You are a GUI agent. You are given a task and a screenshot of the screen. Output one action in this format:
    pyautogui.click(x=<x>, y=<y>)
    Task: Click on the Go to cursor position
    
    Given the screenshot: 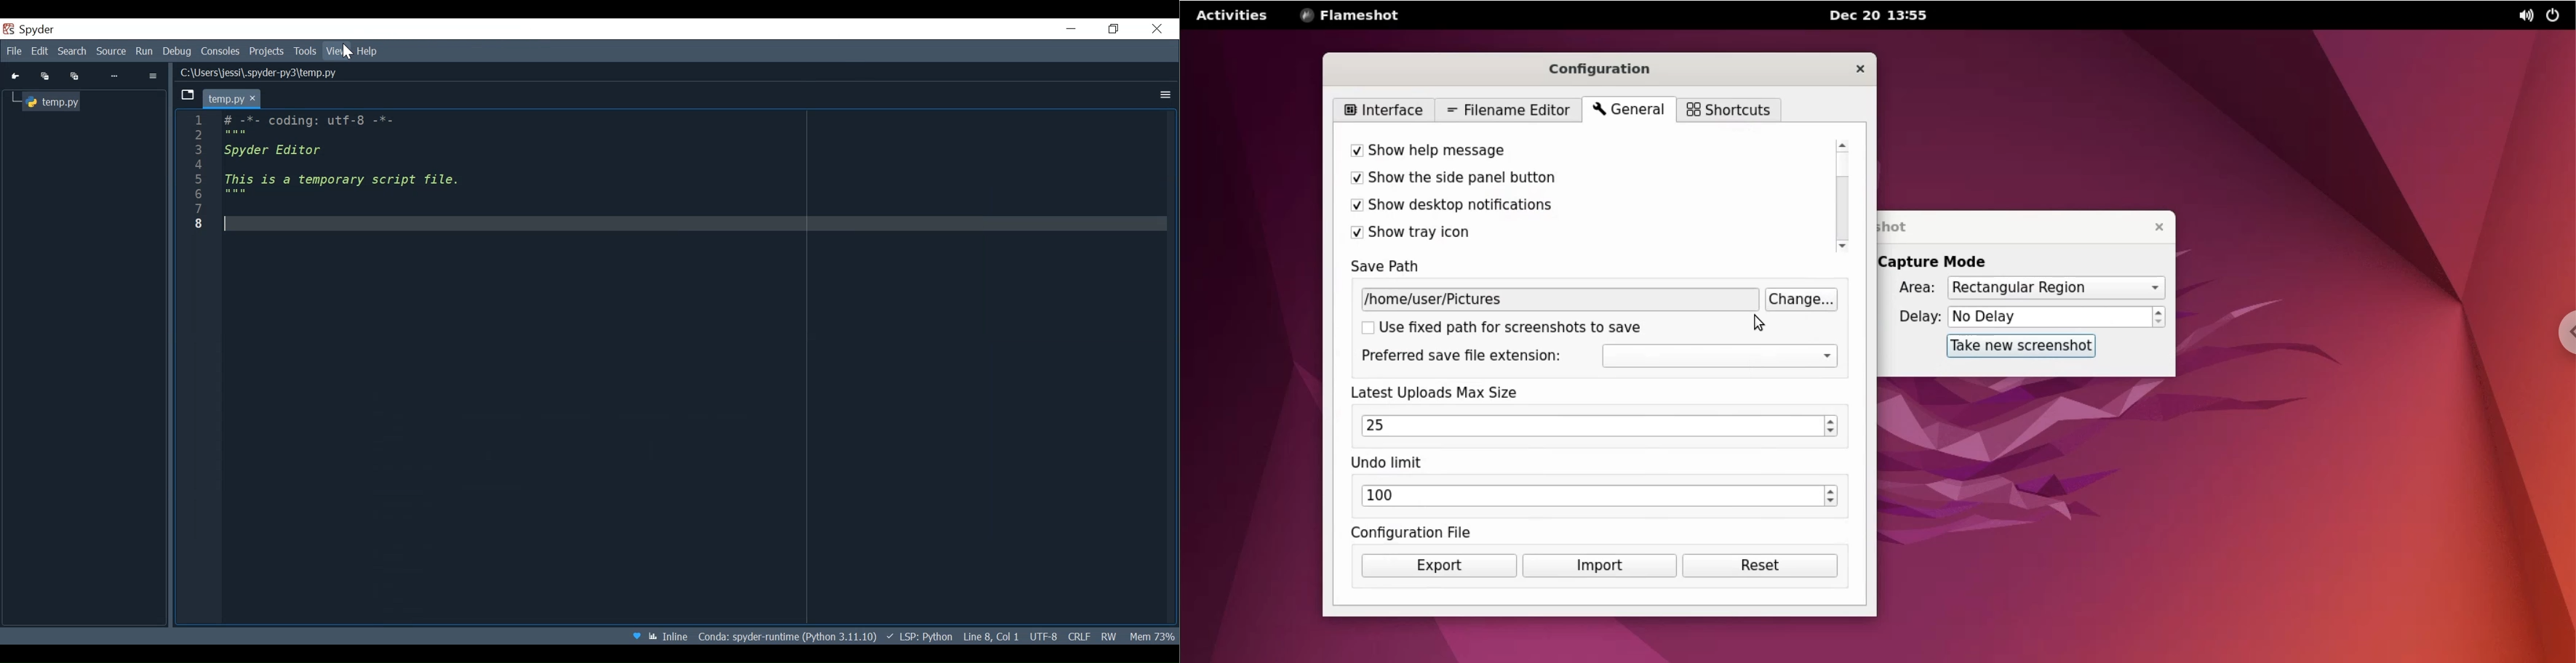 What is the action you would take?
    pyautogui.click(x=16, y=76)
    